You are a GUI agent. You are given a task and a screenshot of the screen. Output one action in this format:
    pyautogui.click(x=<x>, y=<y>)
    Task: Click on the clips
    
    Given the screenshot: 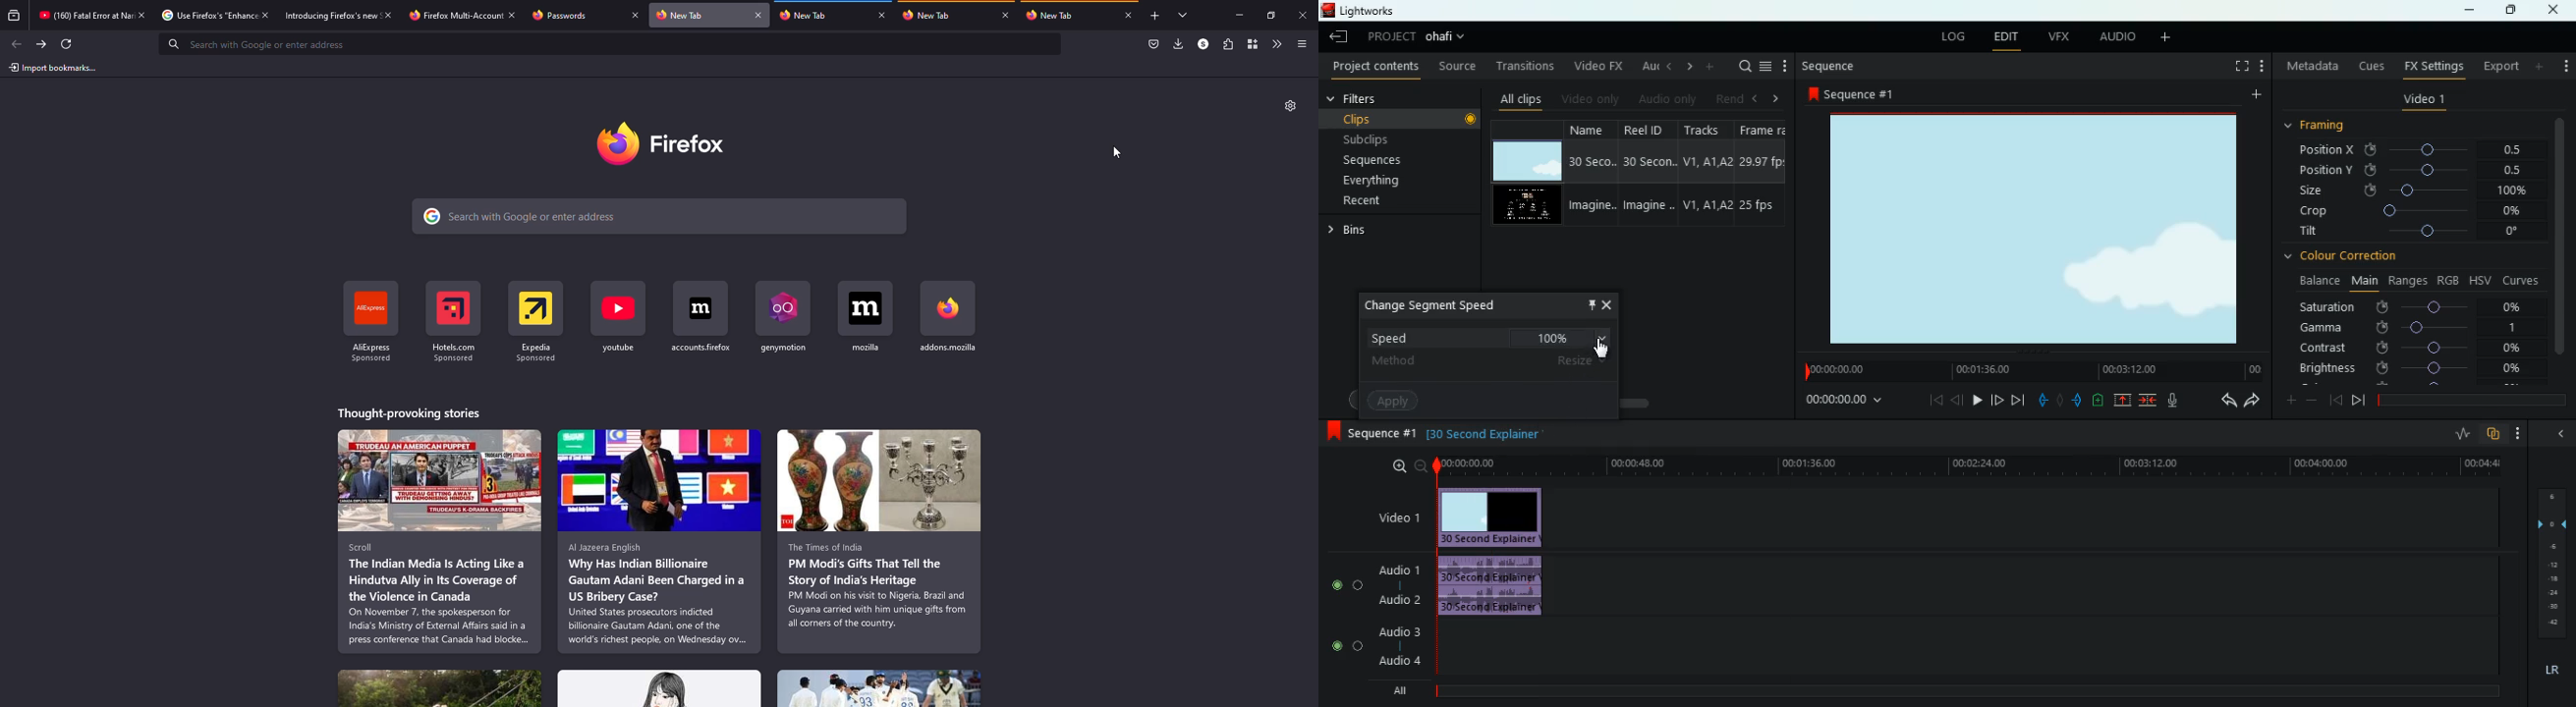 What is the action you would take?
    pyautogui.click(x=1402, y=119)
    